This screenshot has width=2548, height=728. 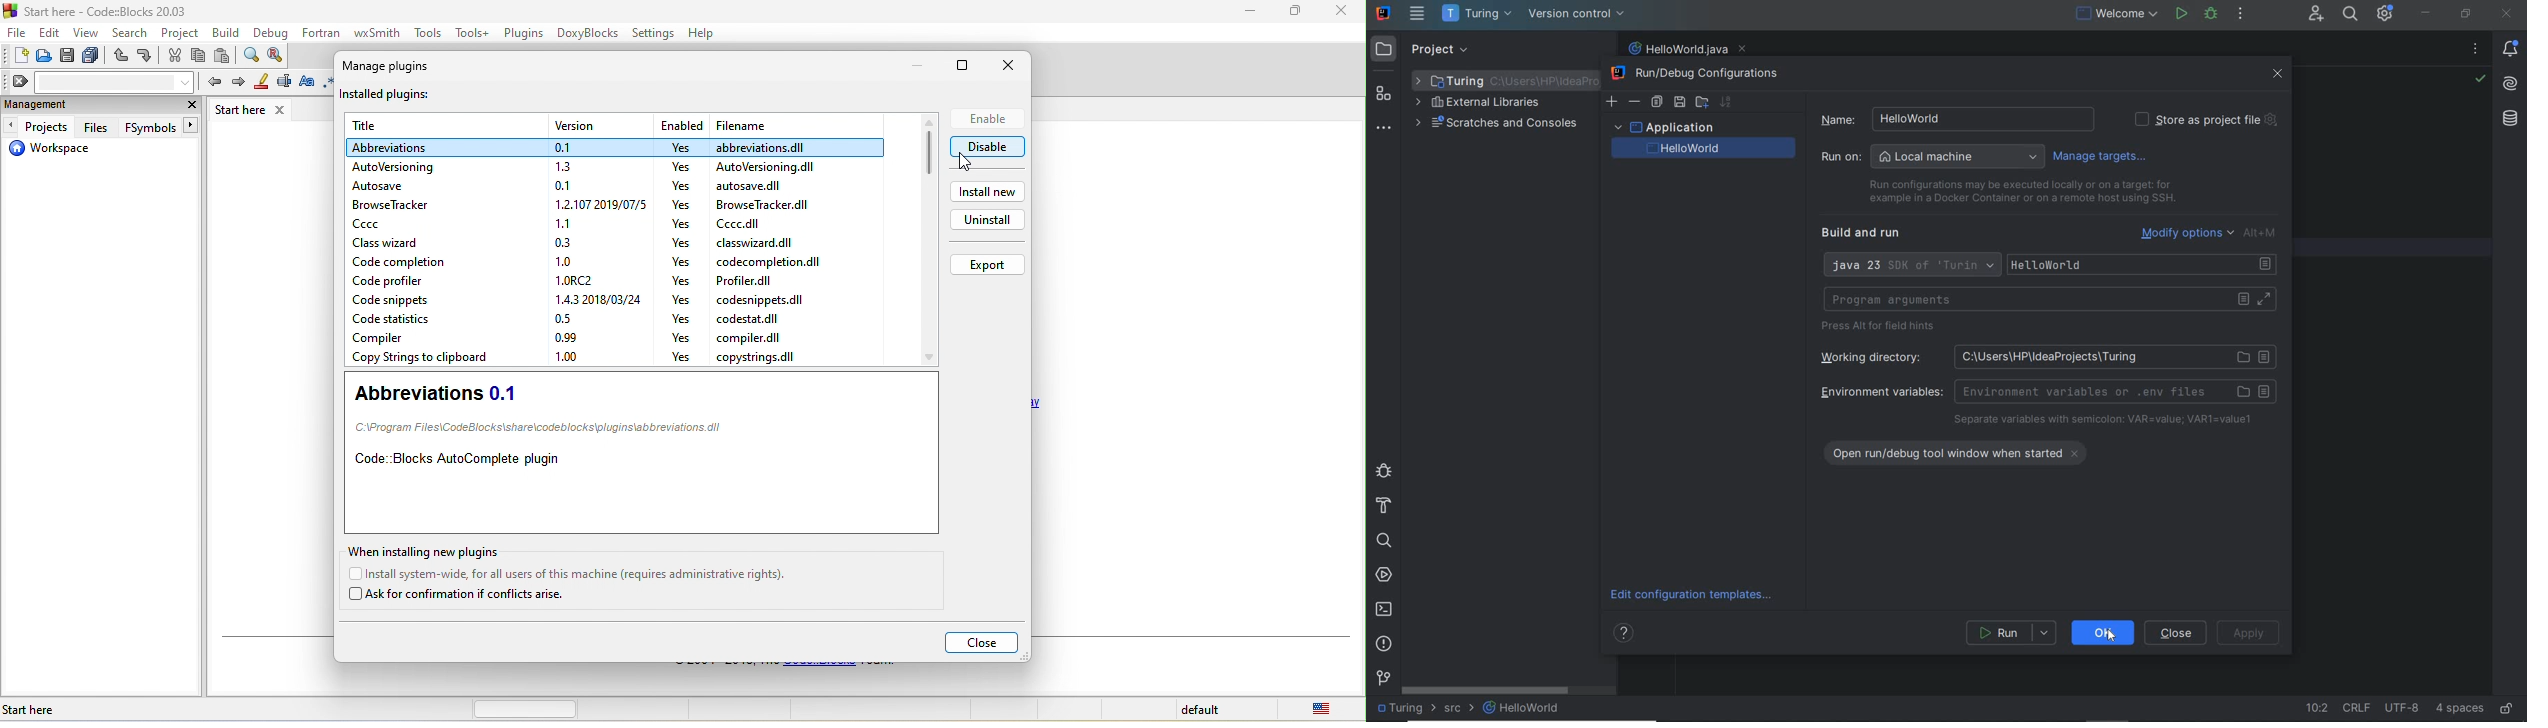 I want to click on build, so click(x=227, y=32).